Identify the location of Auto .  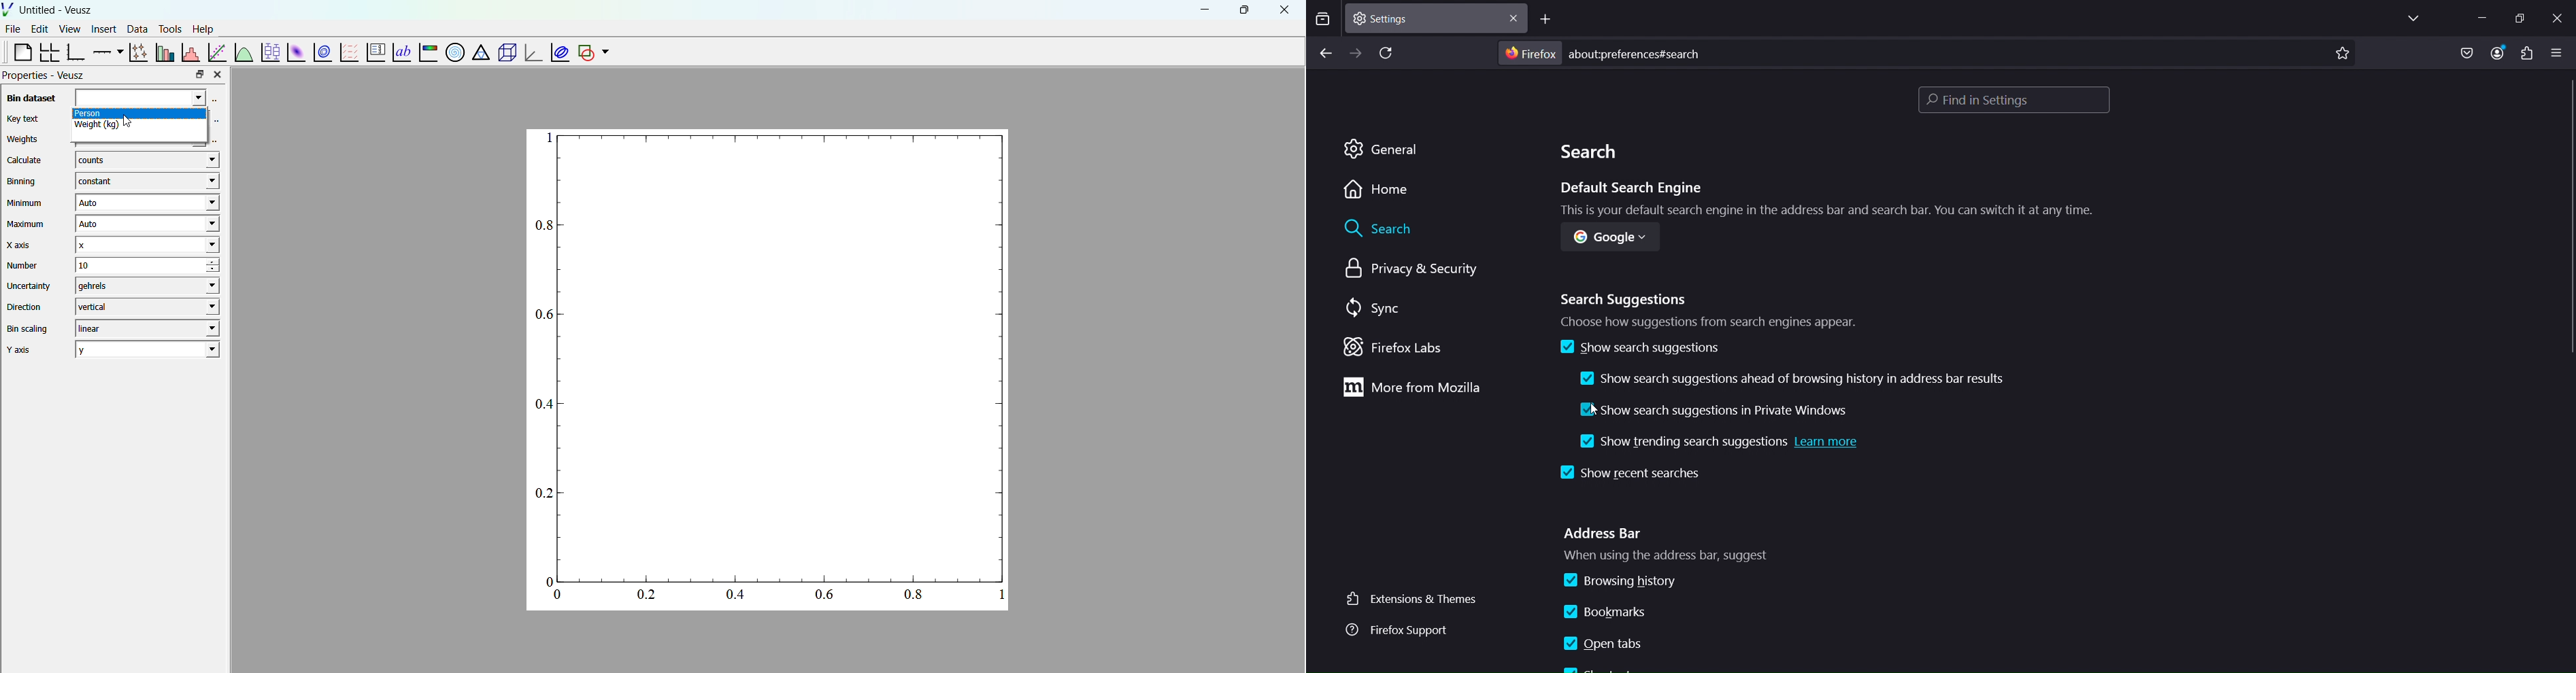
(146, 203).